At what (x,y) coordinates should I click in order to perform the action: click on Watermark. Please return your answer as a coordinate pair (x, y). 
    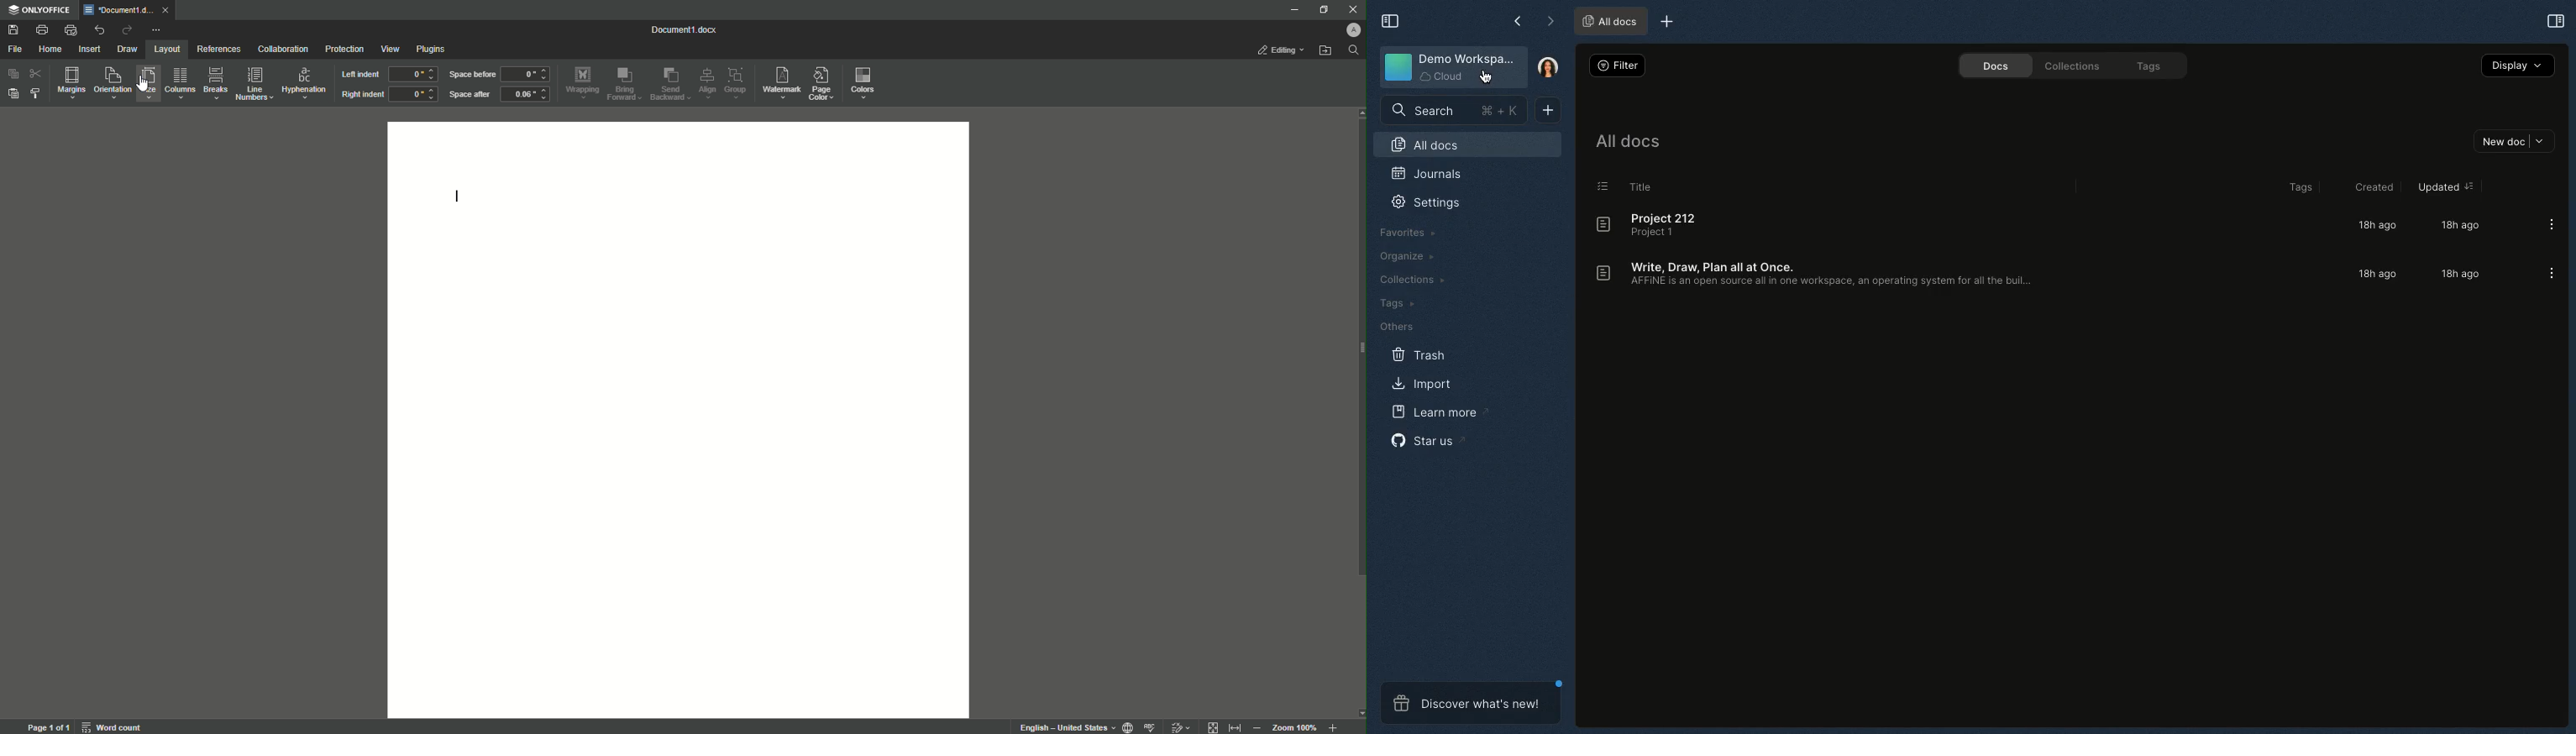
    Looking at the image, I should click on (782, 82).